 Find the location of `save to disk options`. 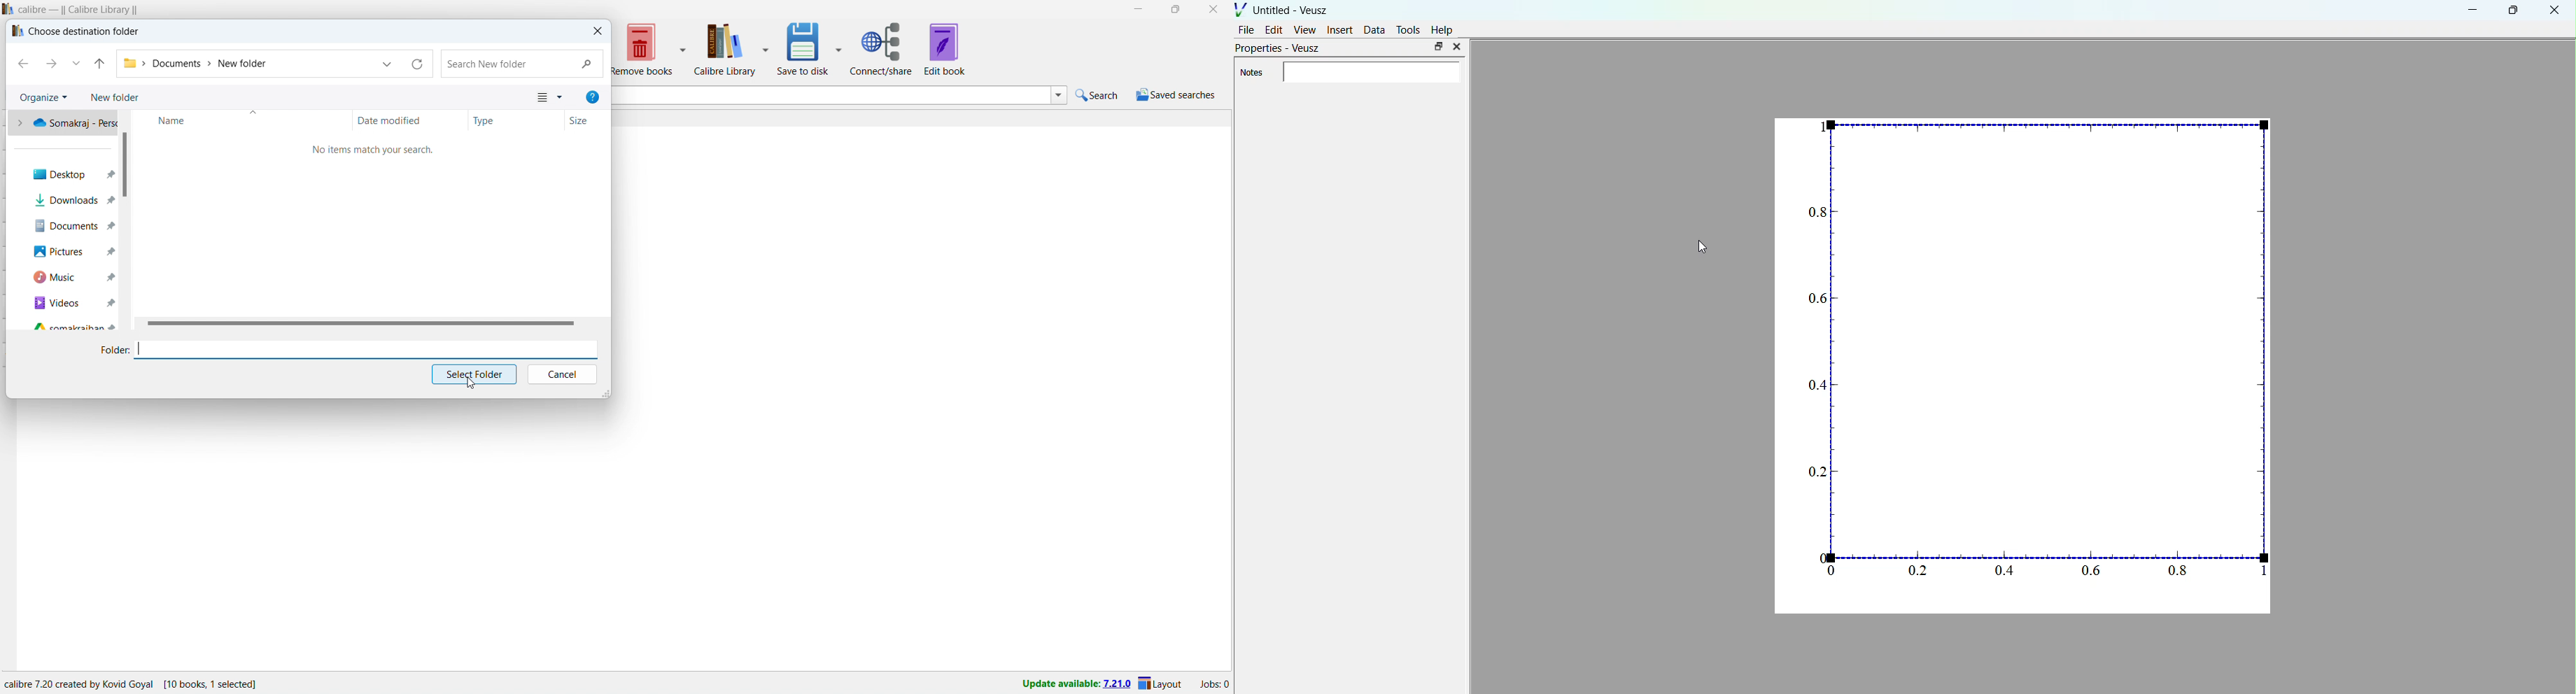

save to disk options is located at coordinates (838, 47).